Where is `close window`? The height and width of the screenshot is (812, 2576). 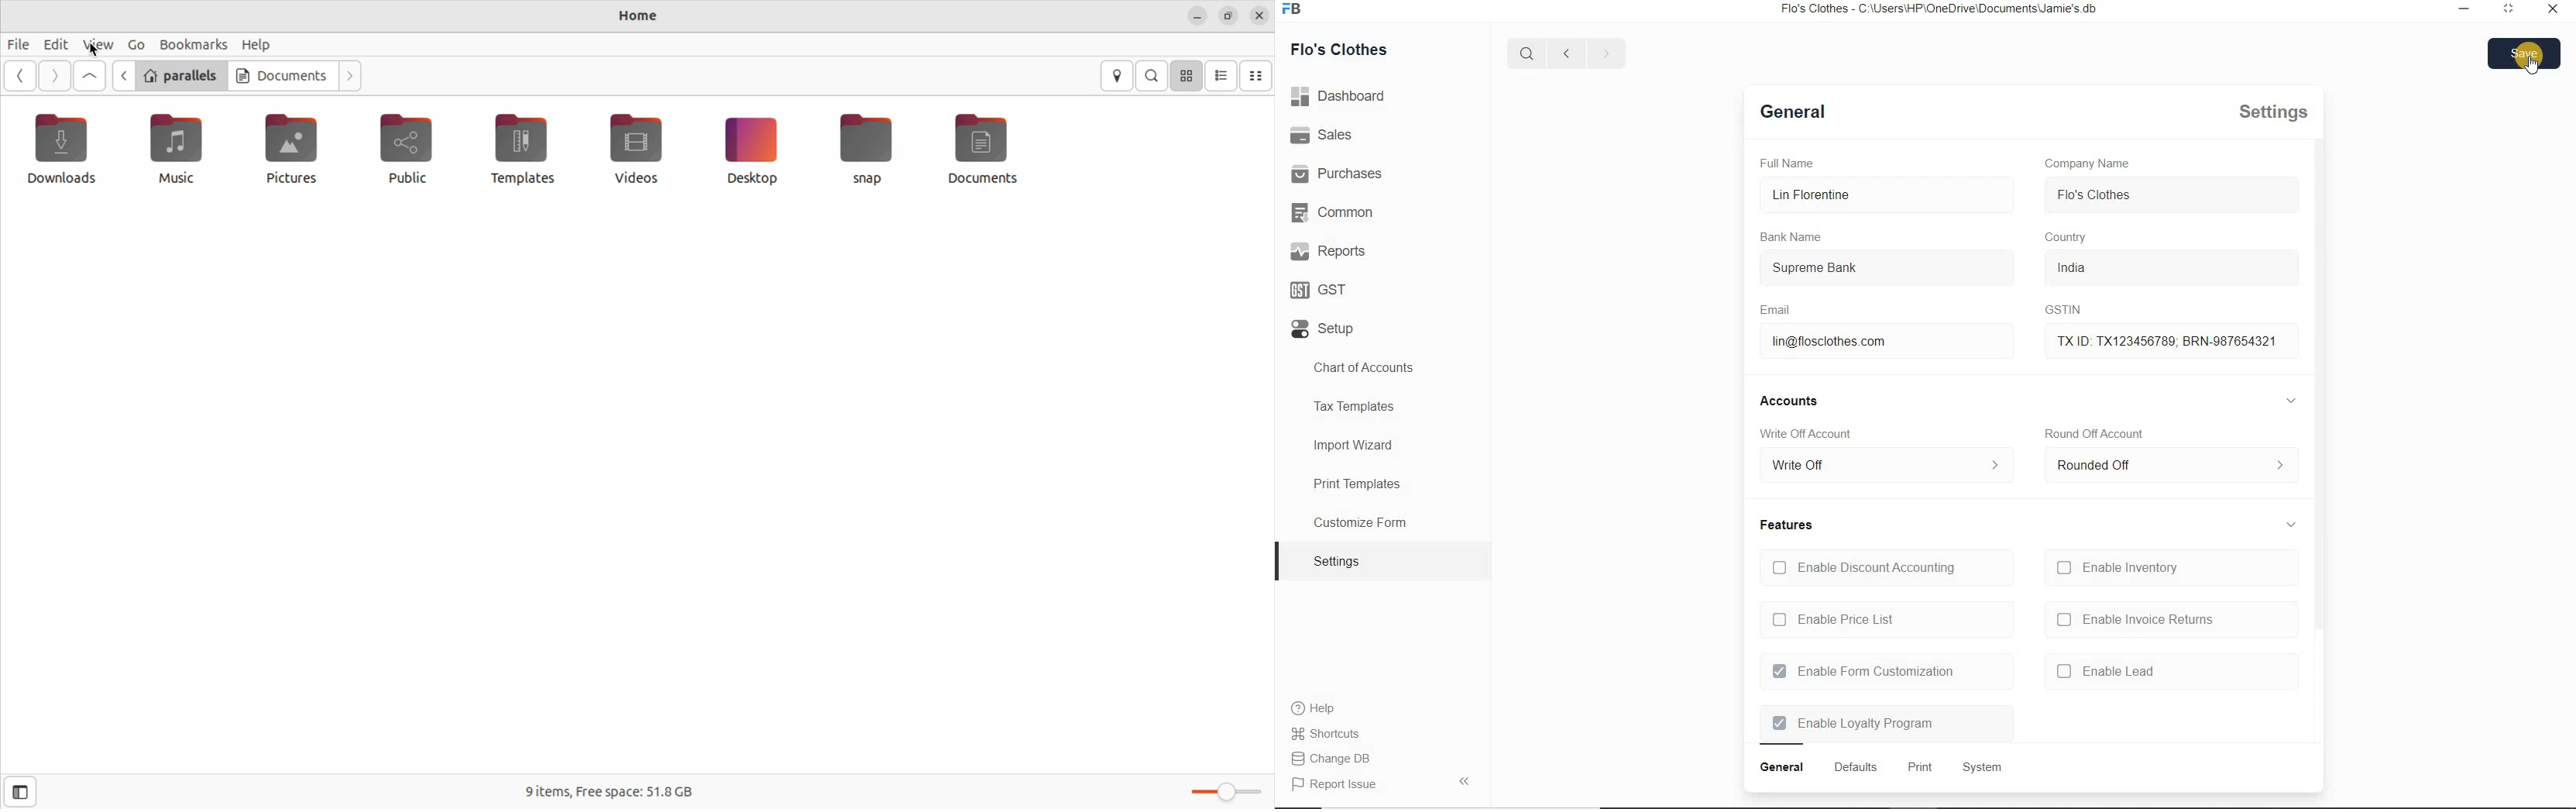
close window is located at coordinates (2550, 9).